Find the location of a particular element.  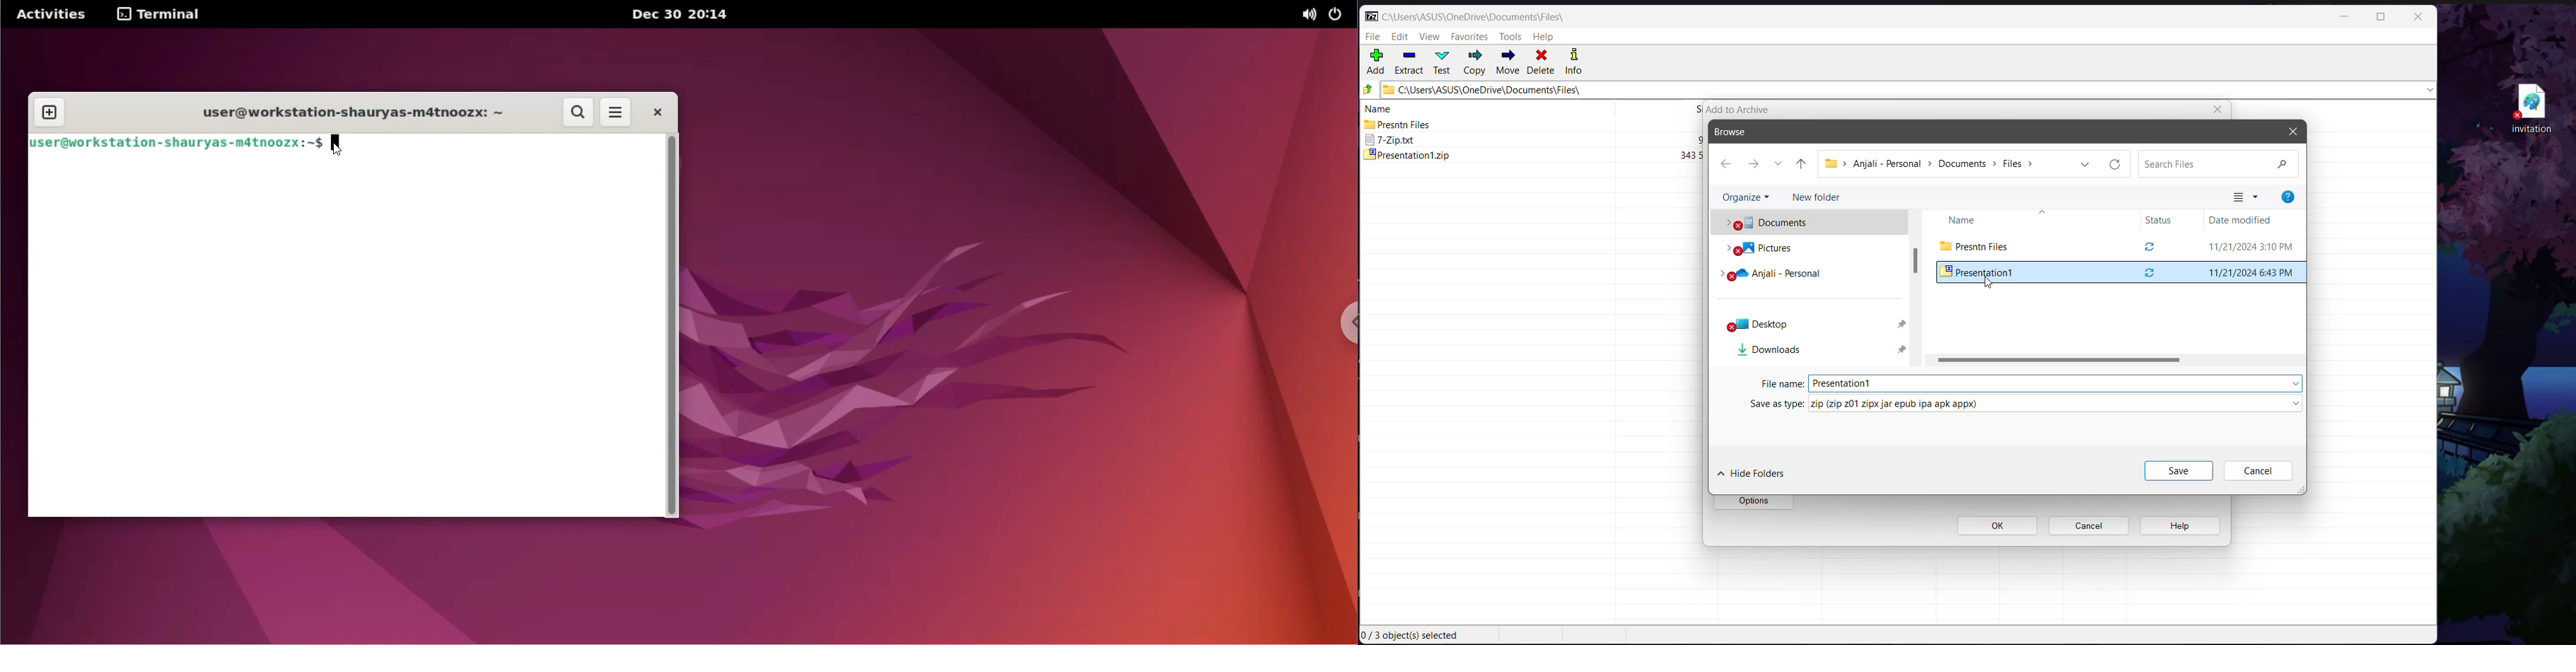

Copy is located at coordinates (1474, 63).